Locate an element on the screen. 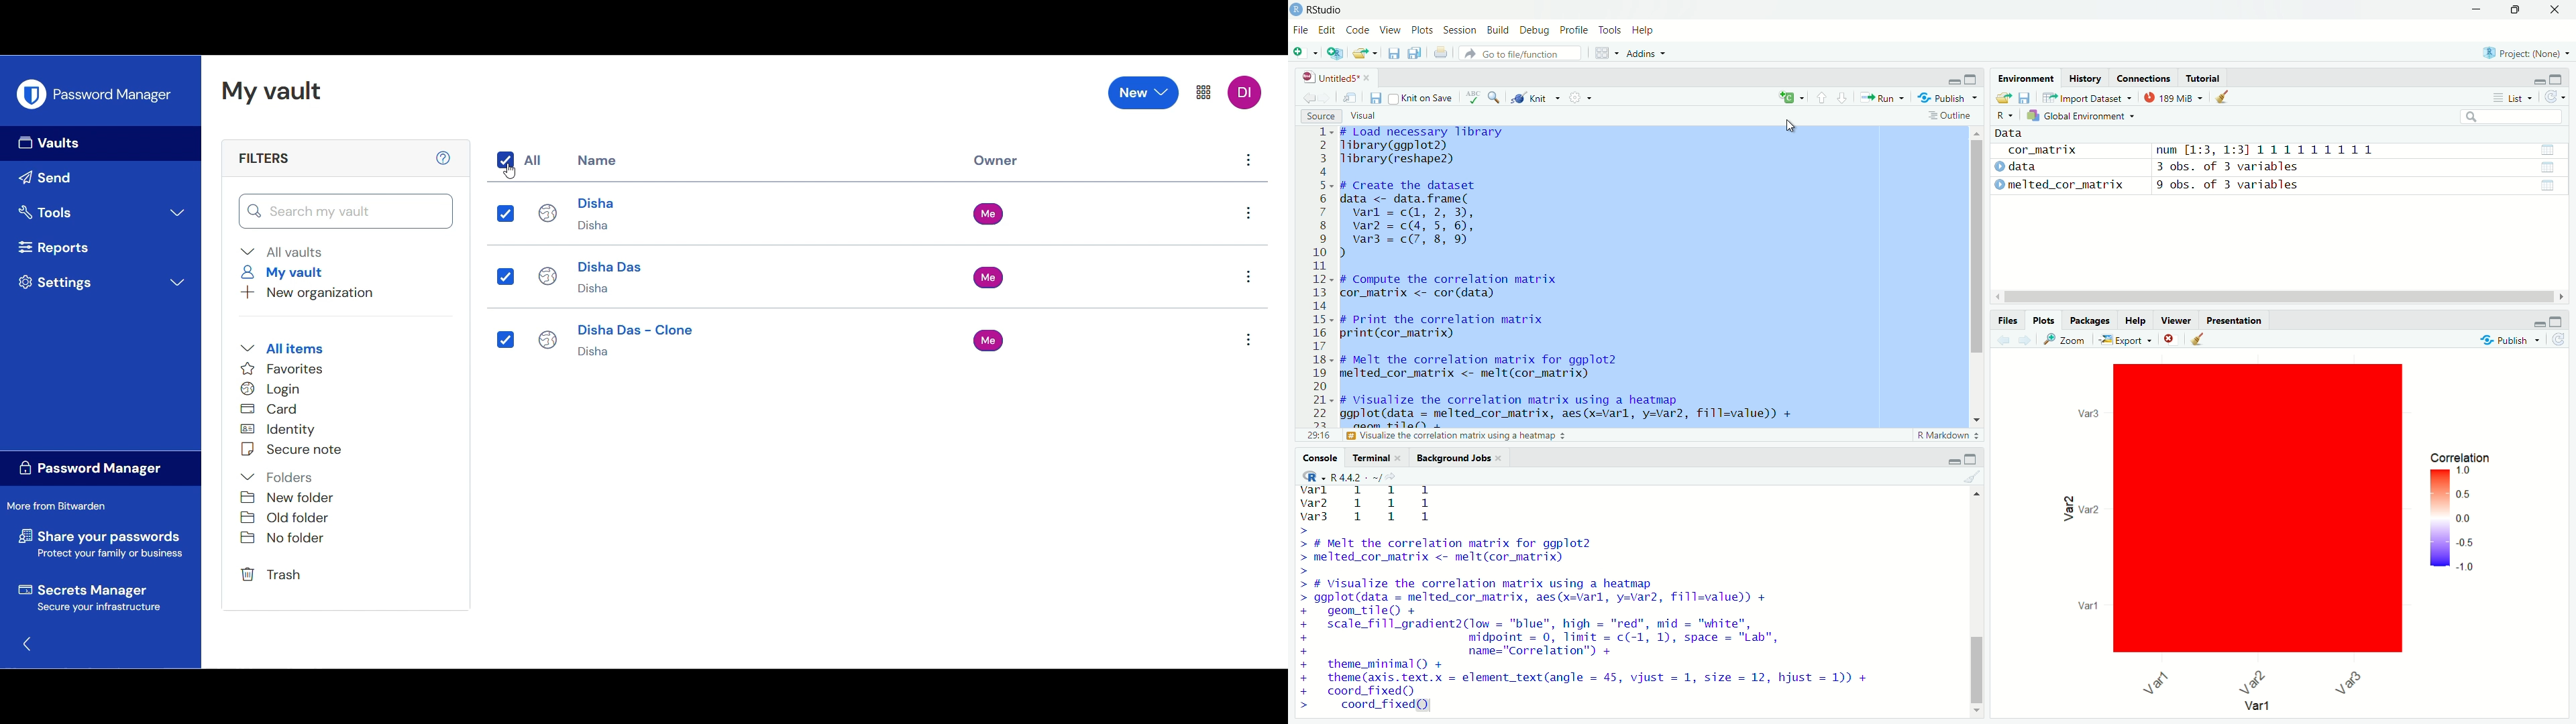  global environment is located at coordinates (2081, 117).